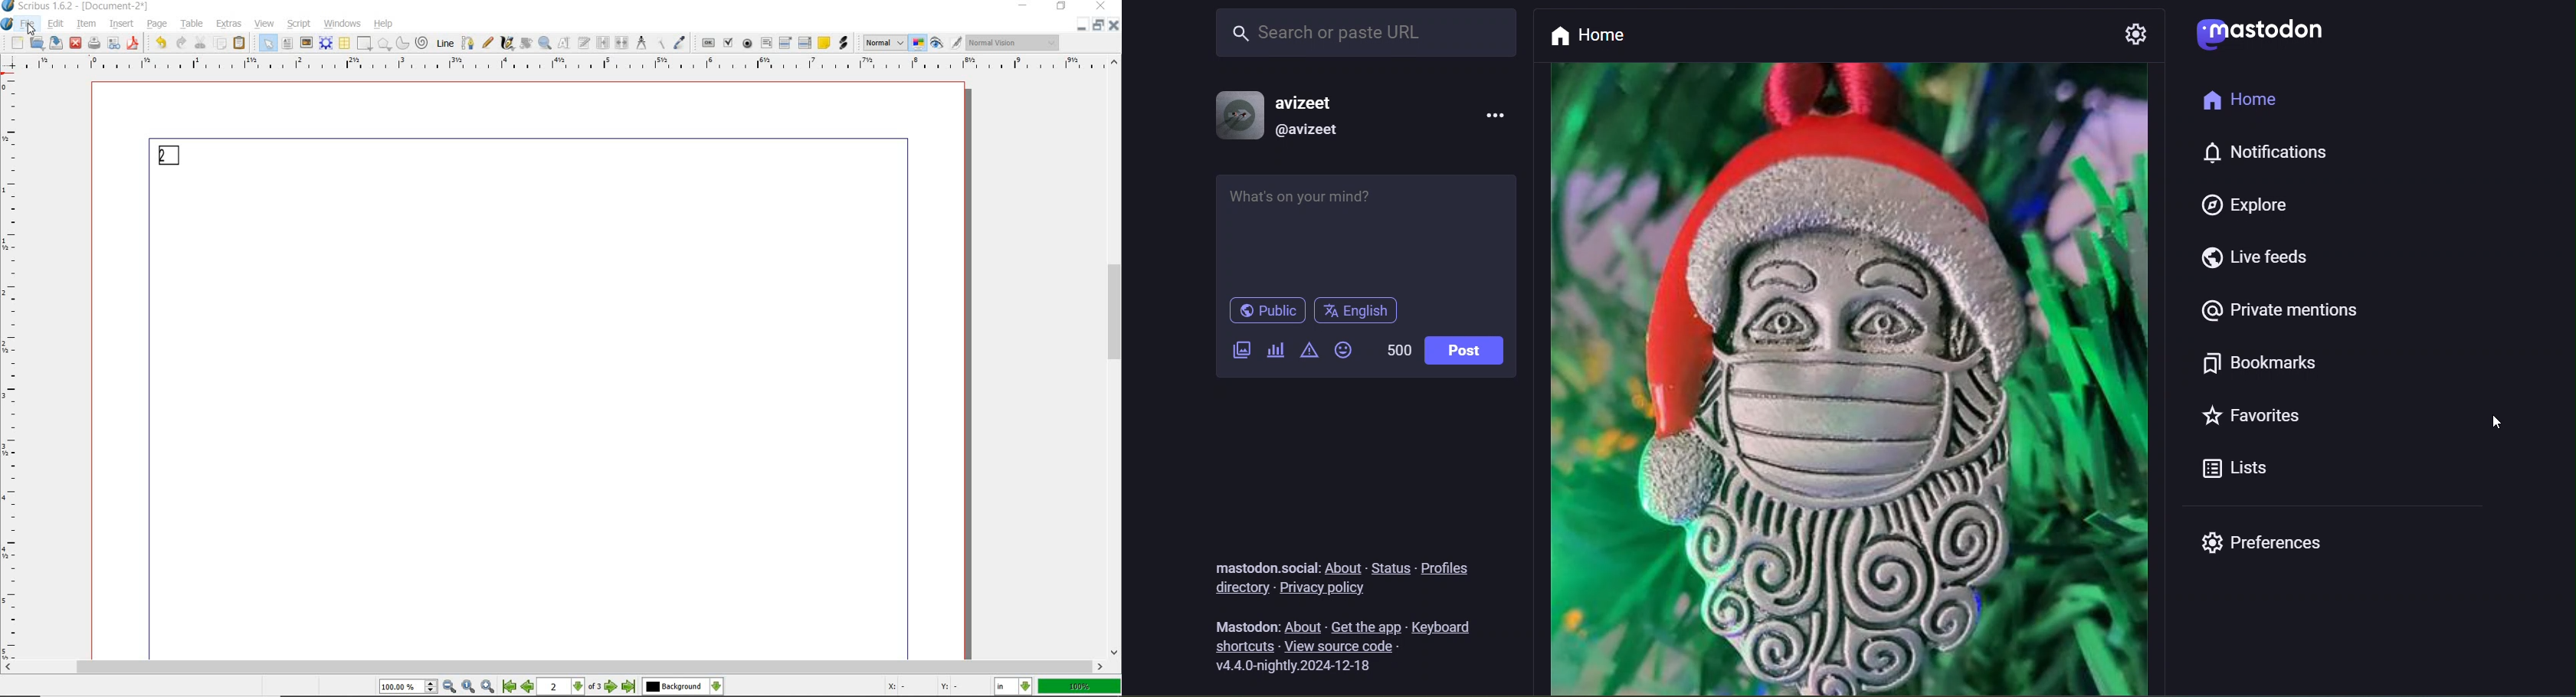  I want to click on pdf radio button, so click(748, 43).